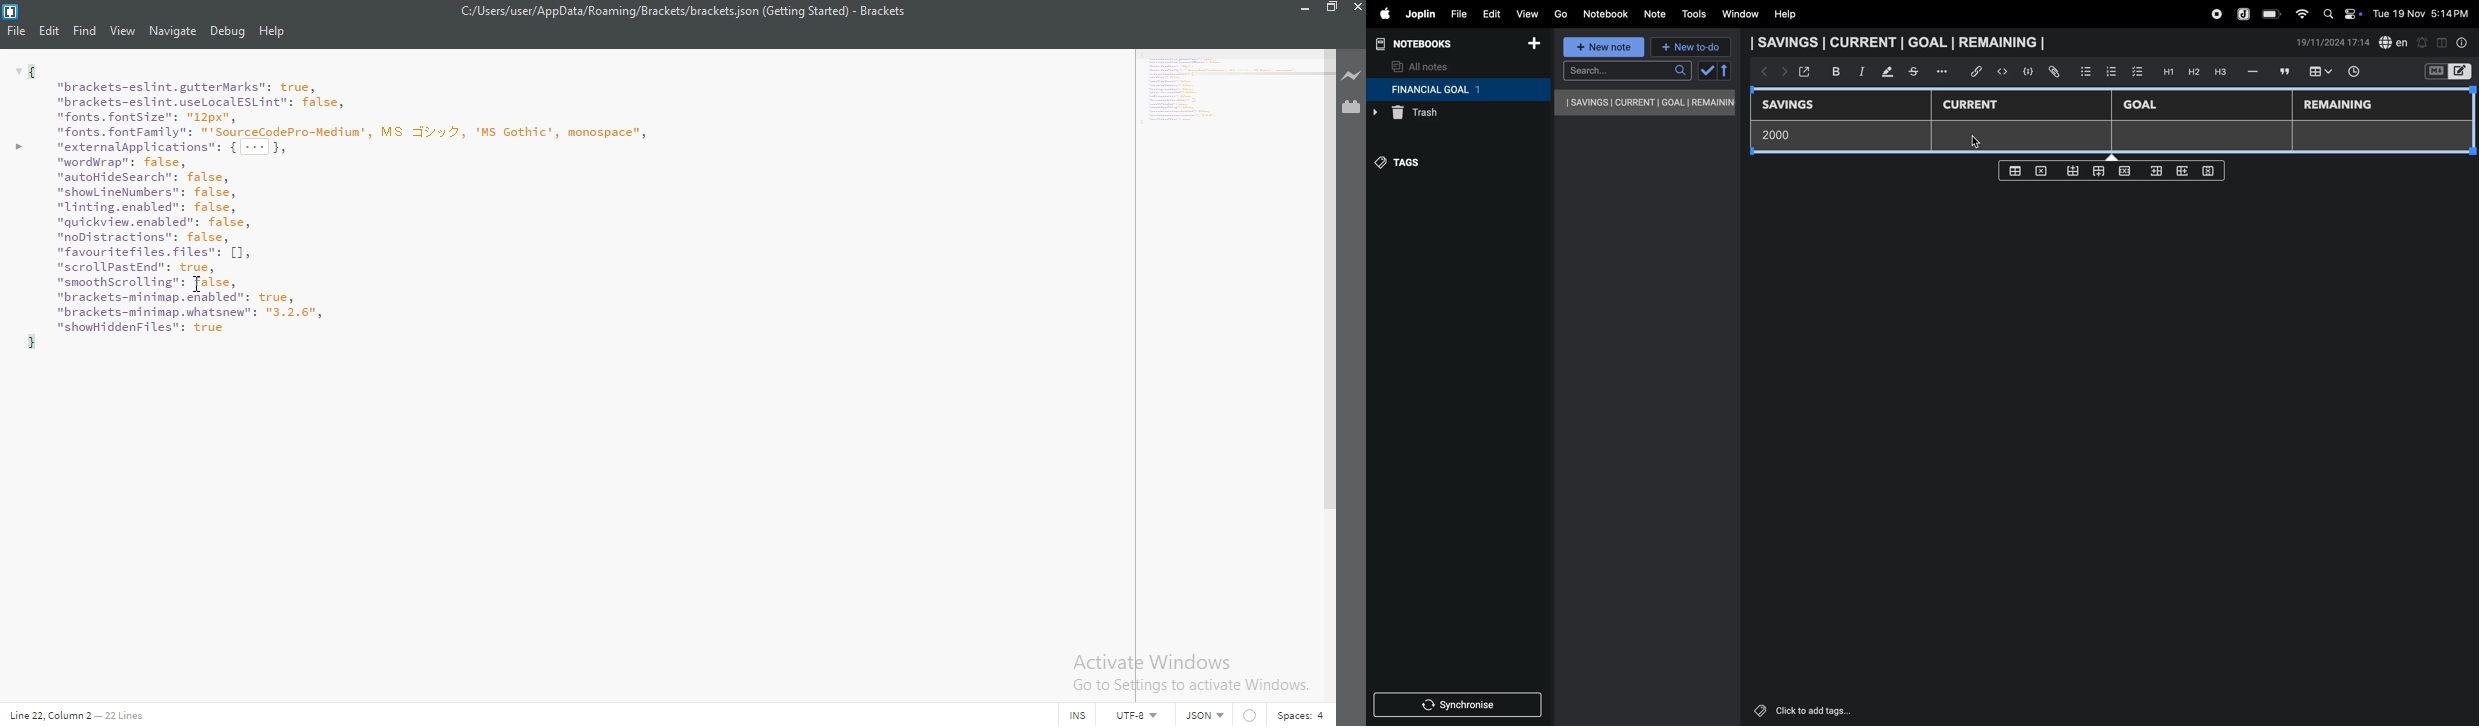 Image resolution: width=2492 pixels, height=728 pixels. I want to click on tools, so click(1693, 14).